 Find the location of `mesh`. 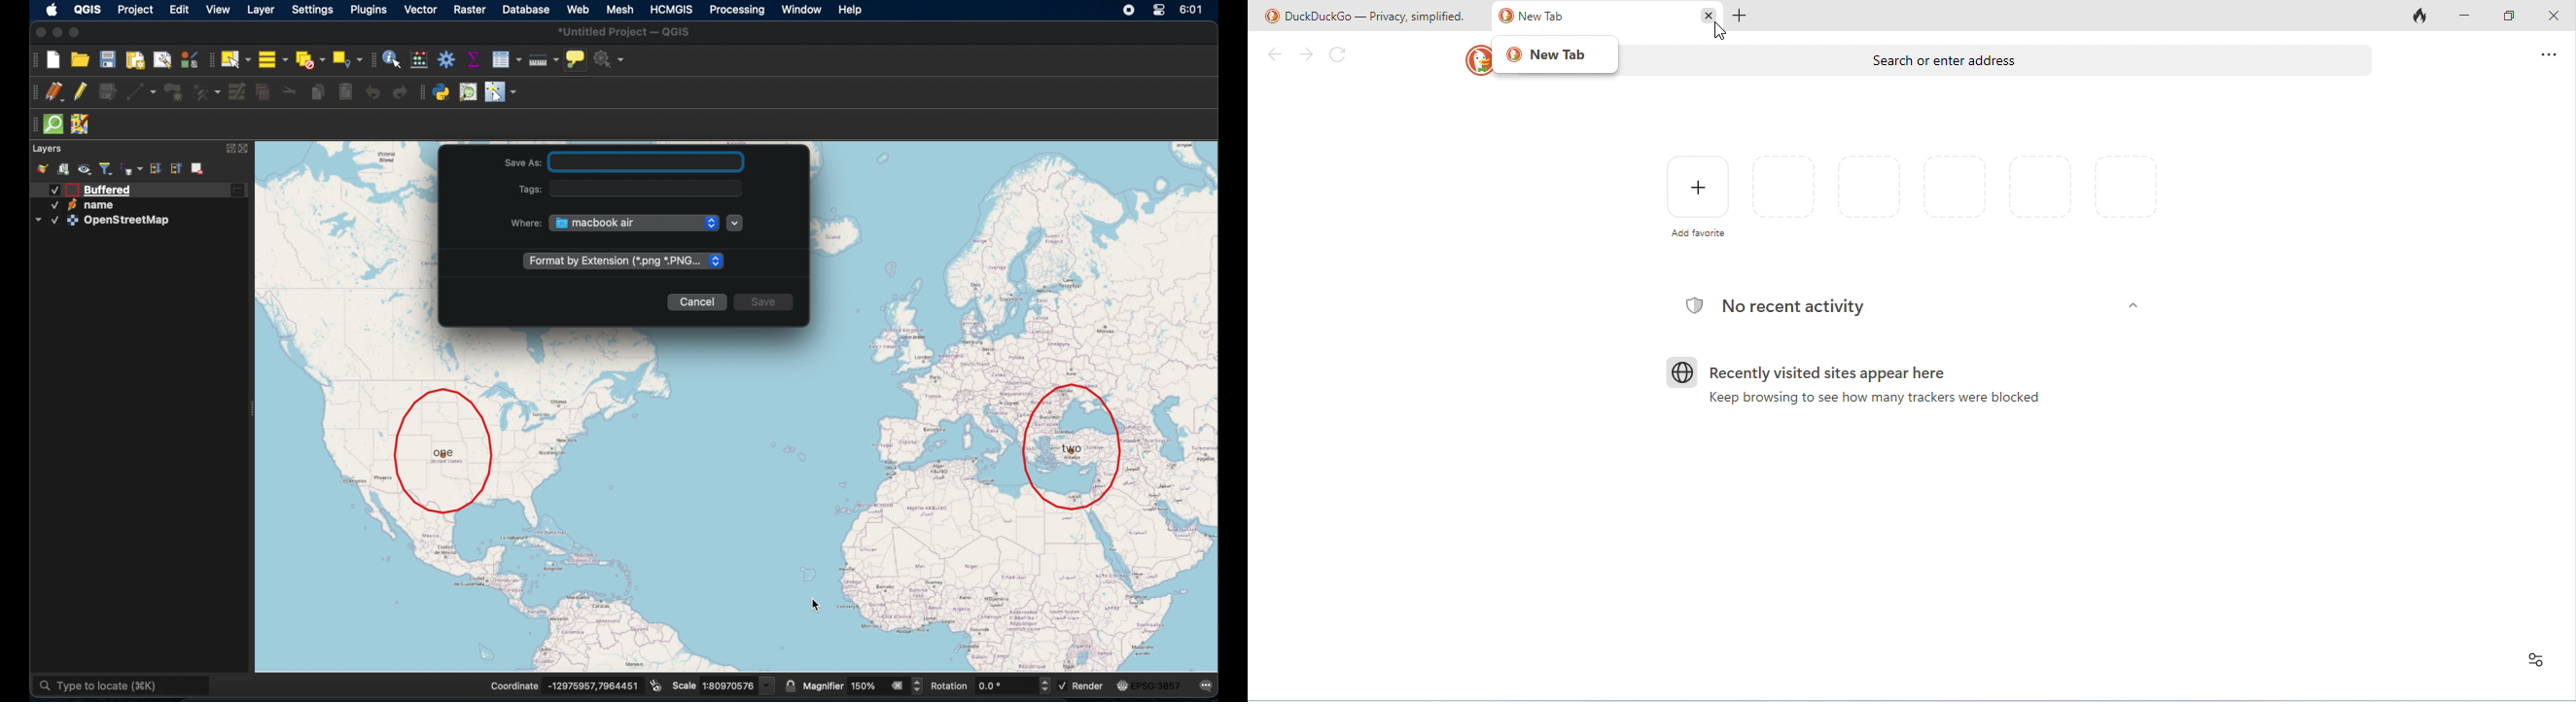

mesh is located at coordinates (621, 8).